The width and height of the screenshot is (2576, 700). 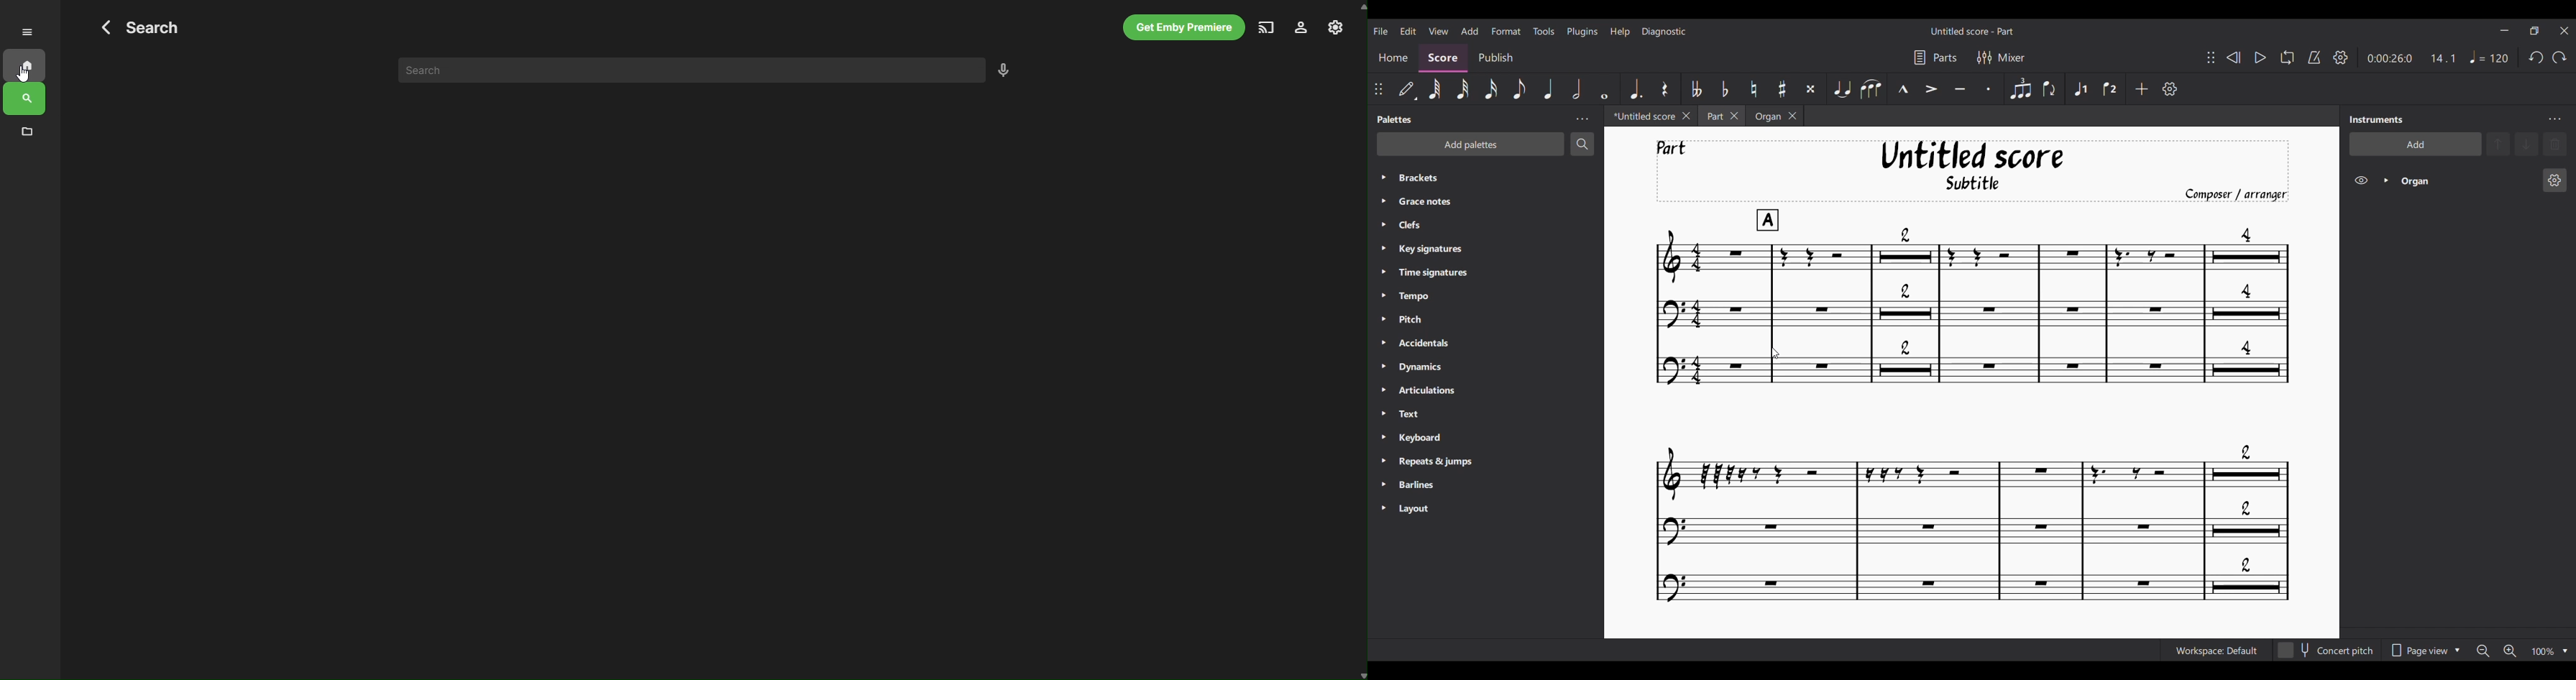 What do you see at coordinates (2260, 57) in the screenshot?
I see `Play` at bounding box center [2260, 57].